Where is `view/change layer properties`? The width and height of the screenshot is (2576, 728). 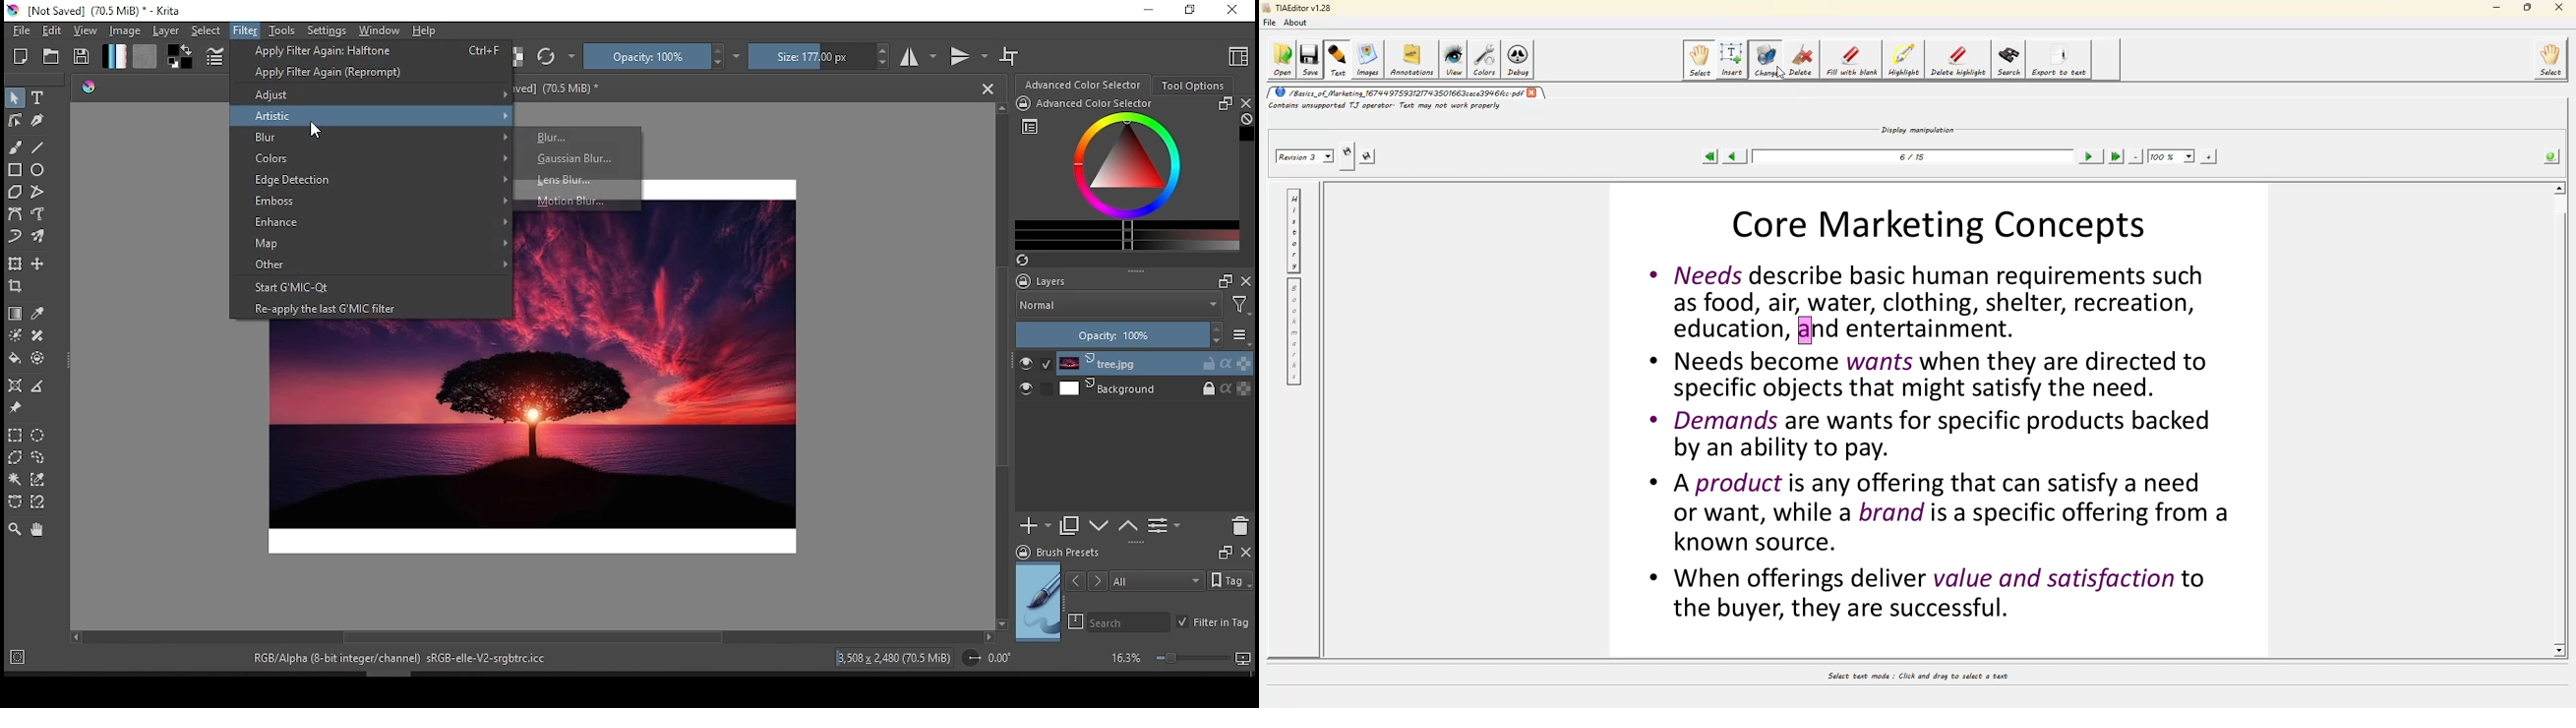
view/change layer properties is located at coordinates (1168, 526).